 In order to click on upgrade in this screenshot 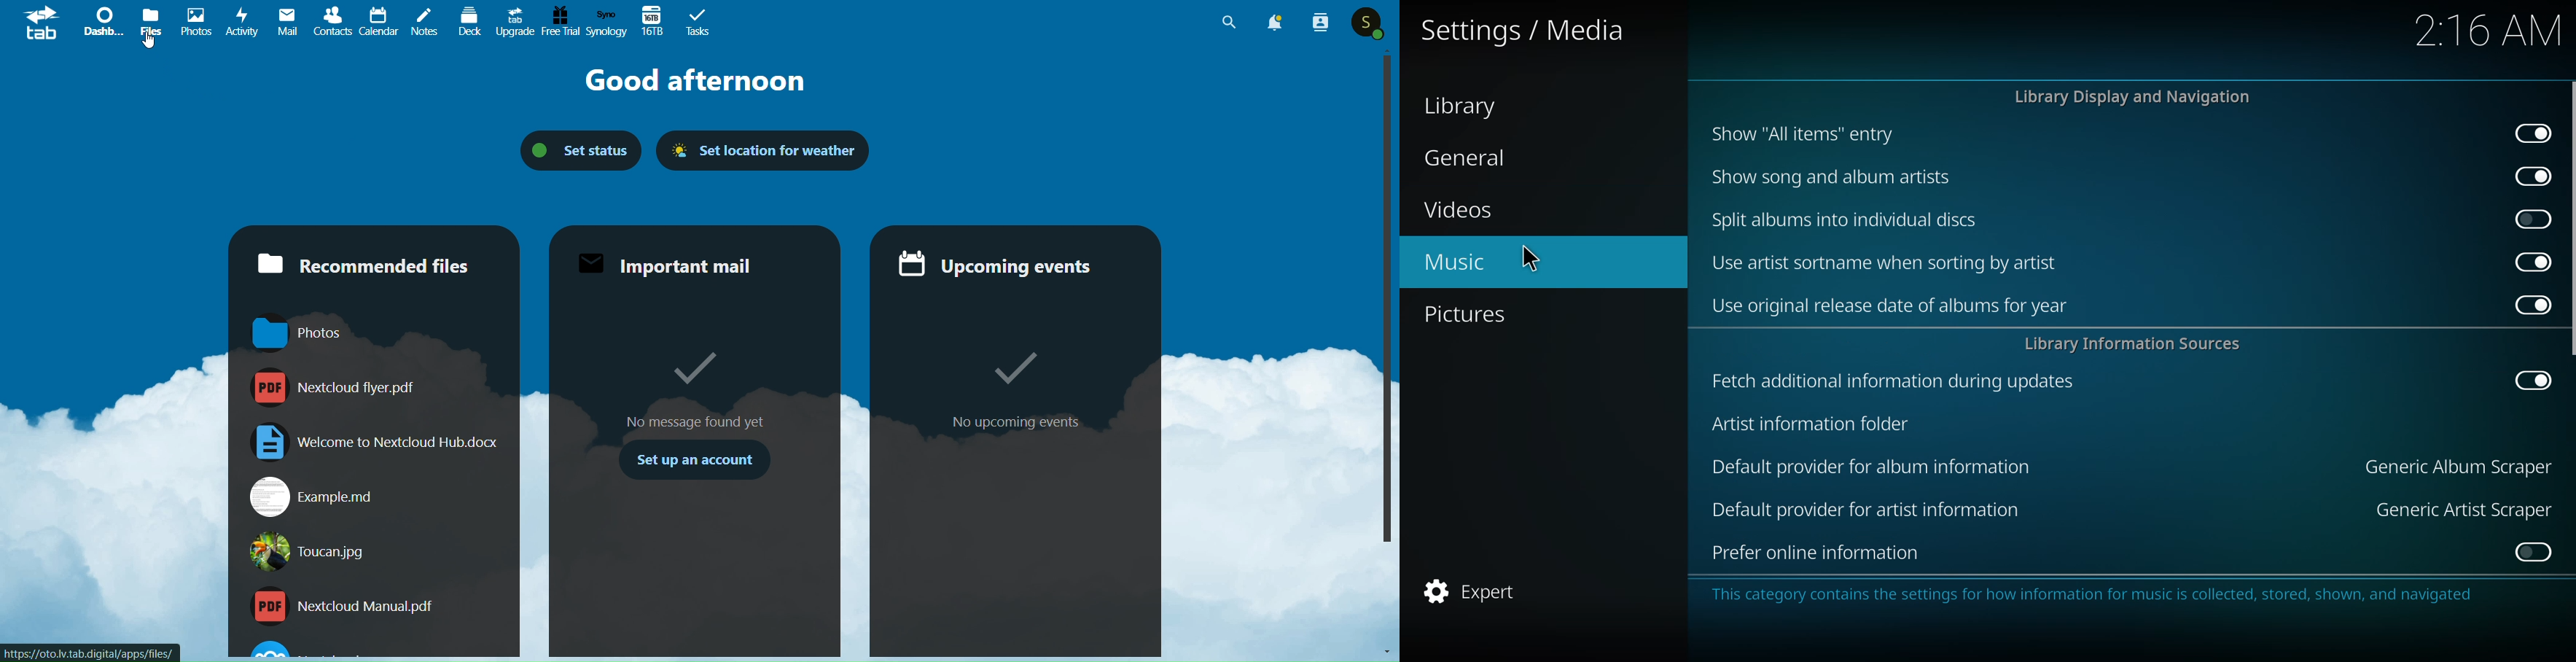, I will do `click(515, 23)`.